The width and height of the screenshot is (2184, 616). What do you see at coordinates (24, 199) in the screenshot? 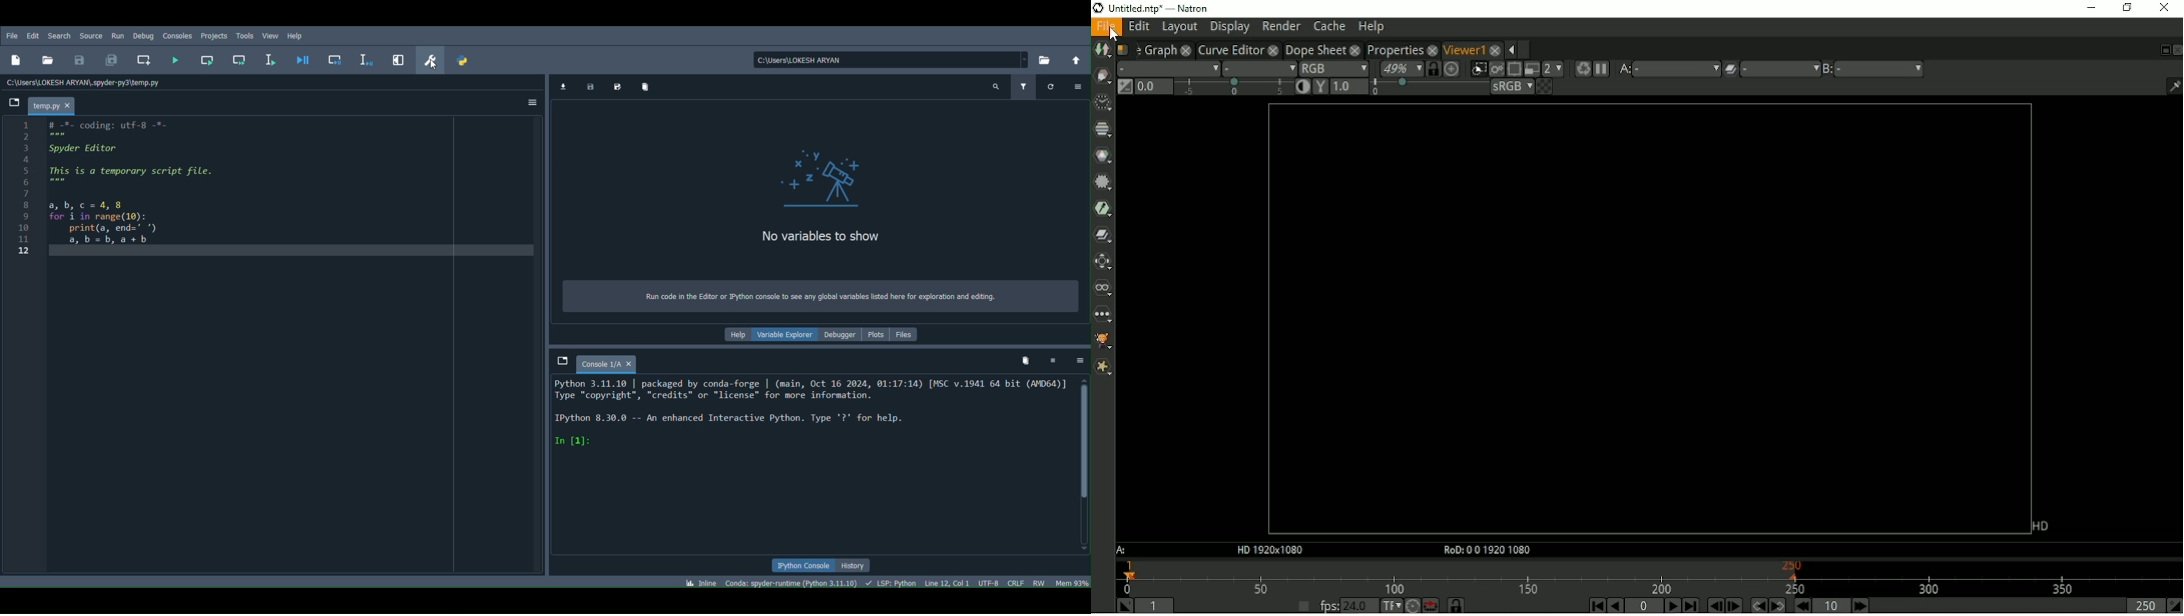
I see `Line numbers` at bounding box center [24, 199].